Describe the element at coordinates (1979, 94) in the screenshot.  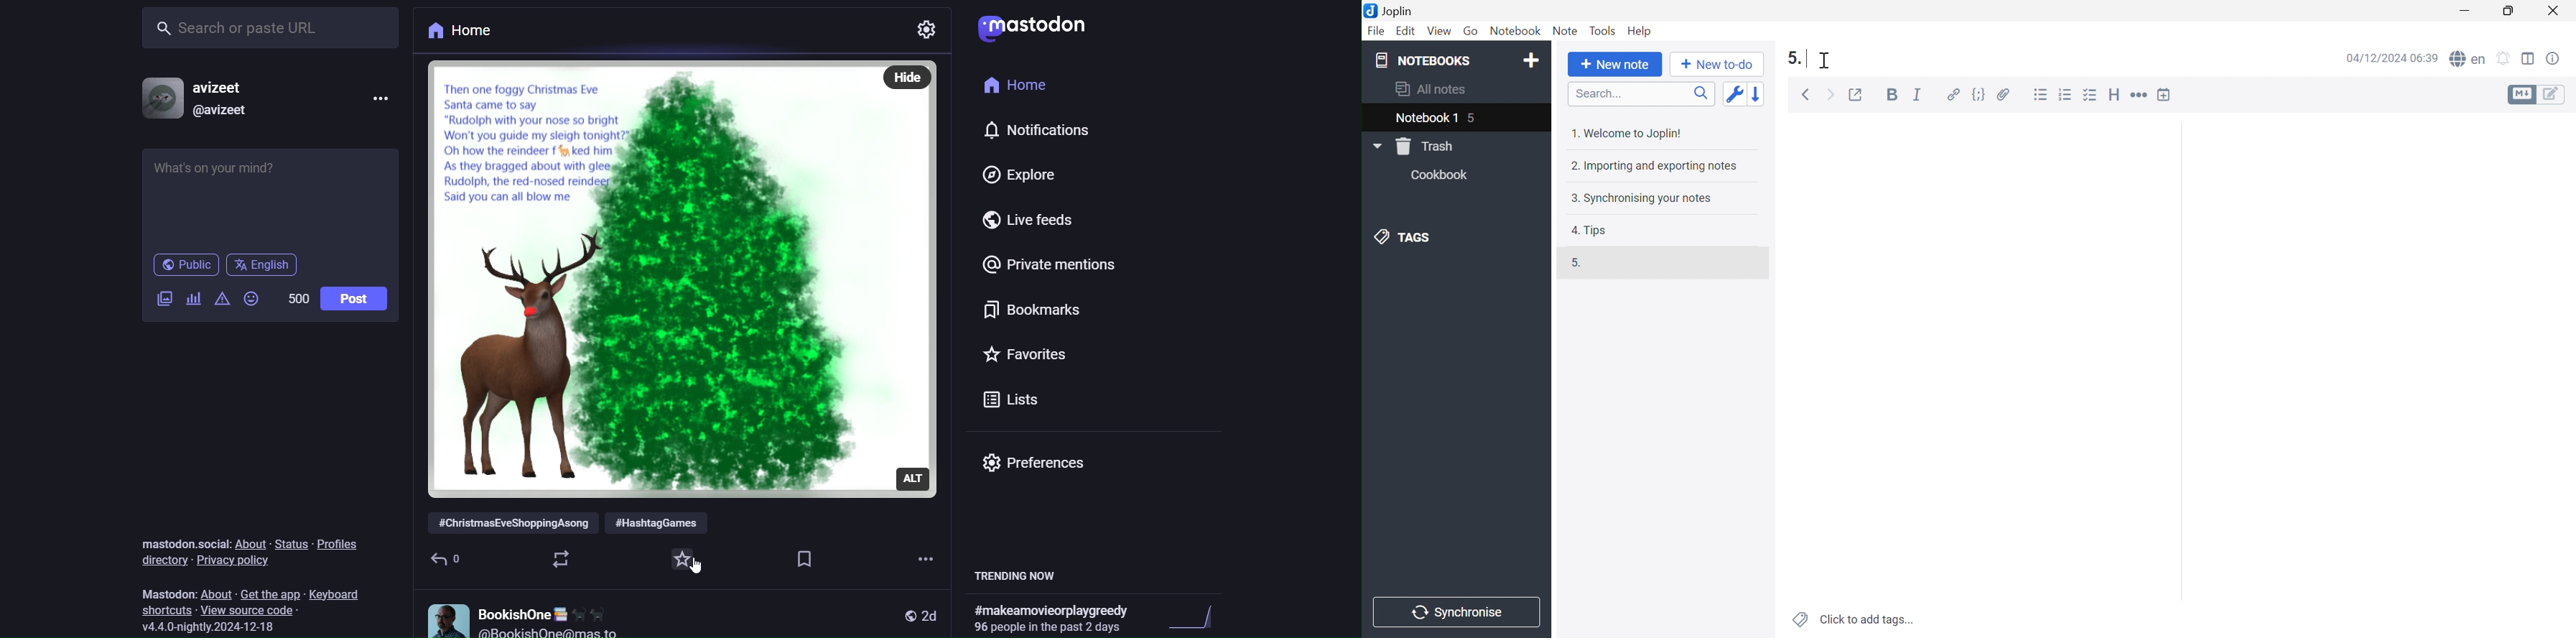
I see `Code` at that location.